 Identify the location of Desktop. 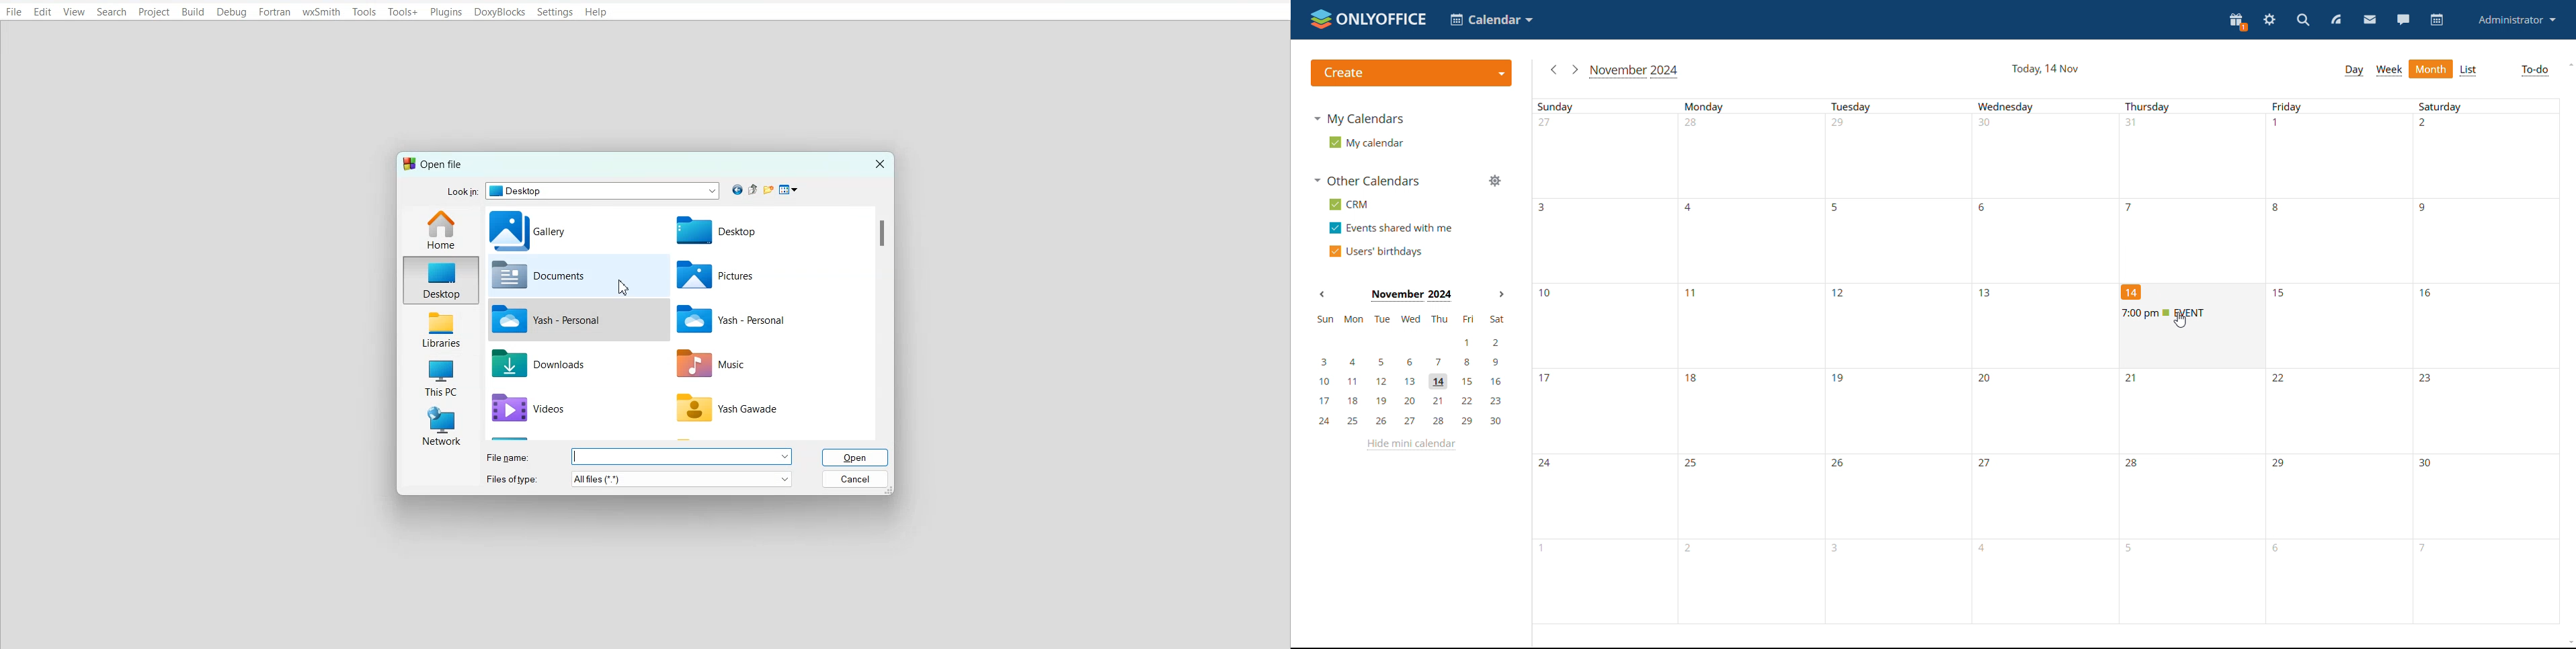
(766, 230).